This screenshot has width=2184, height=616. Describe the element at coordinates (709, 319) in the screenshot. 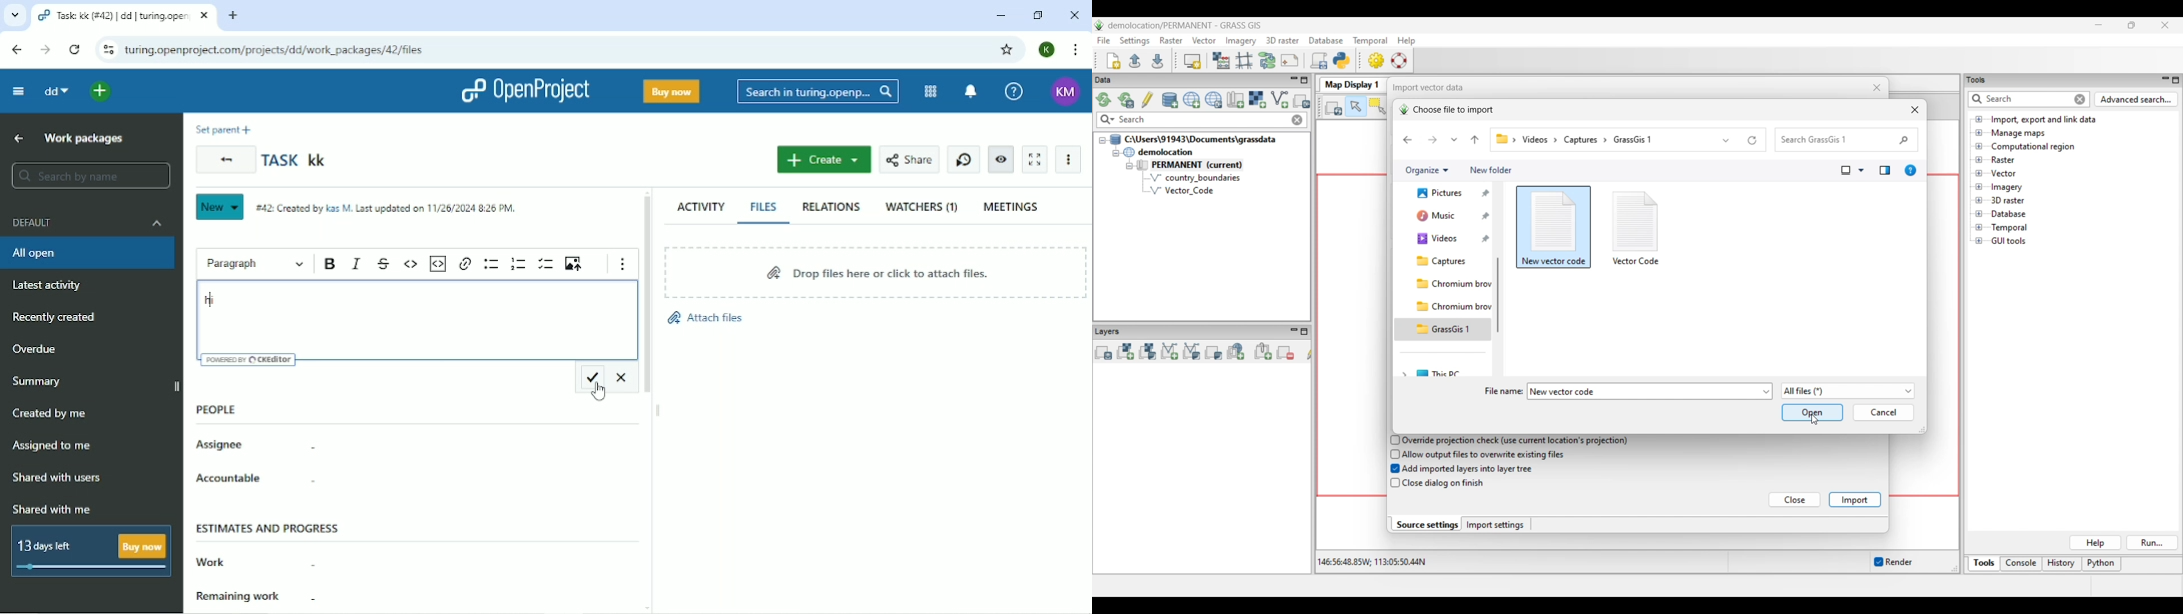

I see `Attach files` at that location.